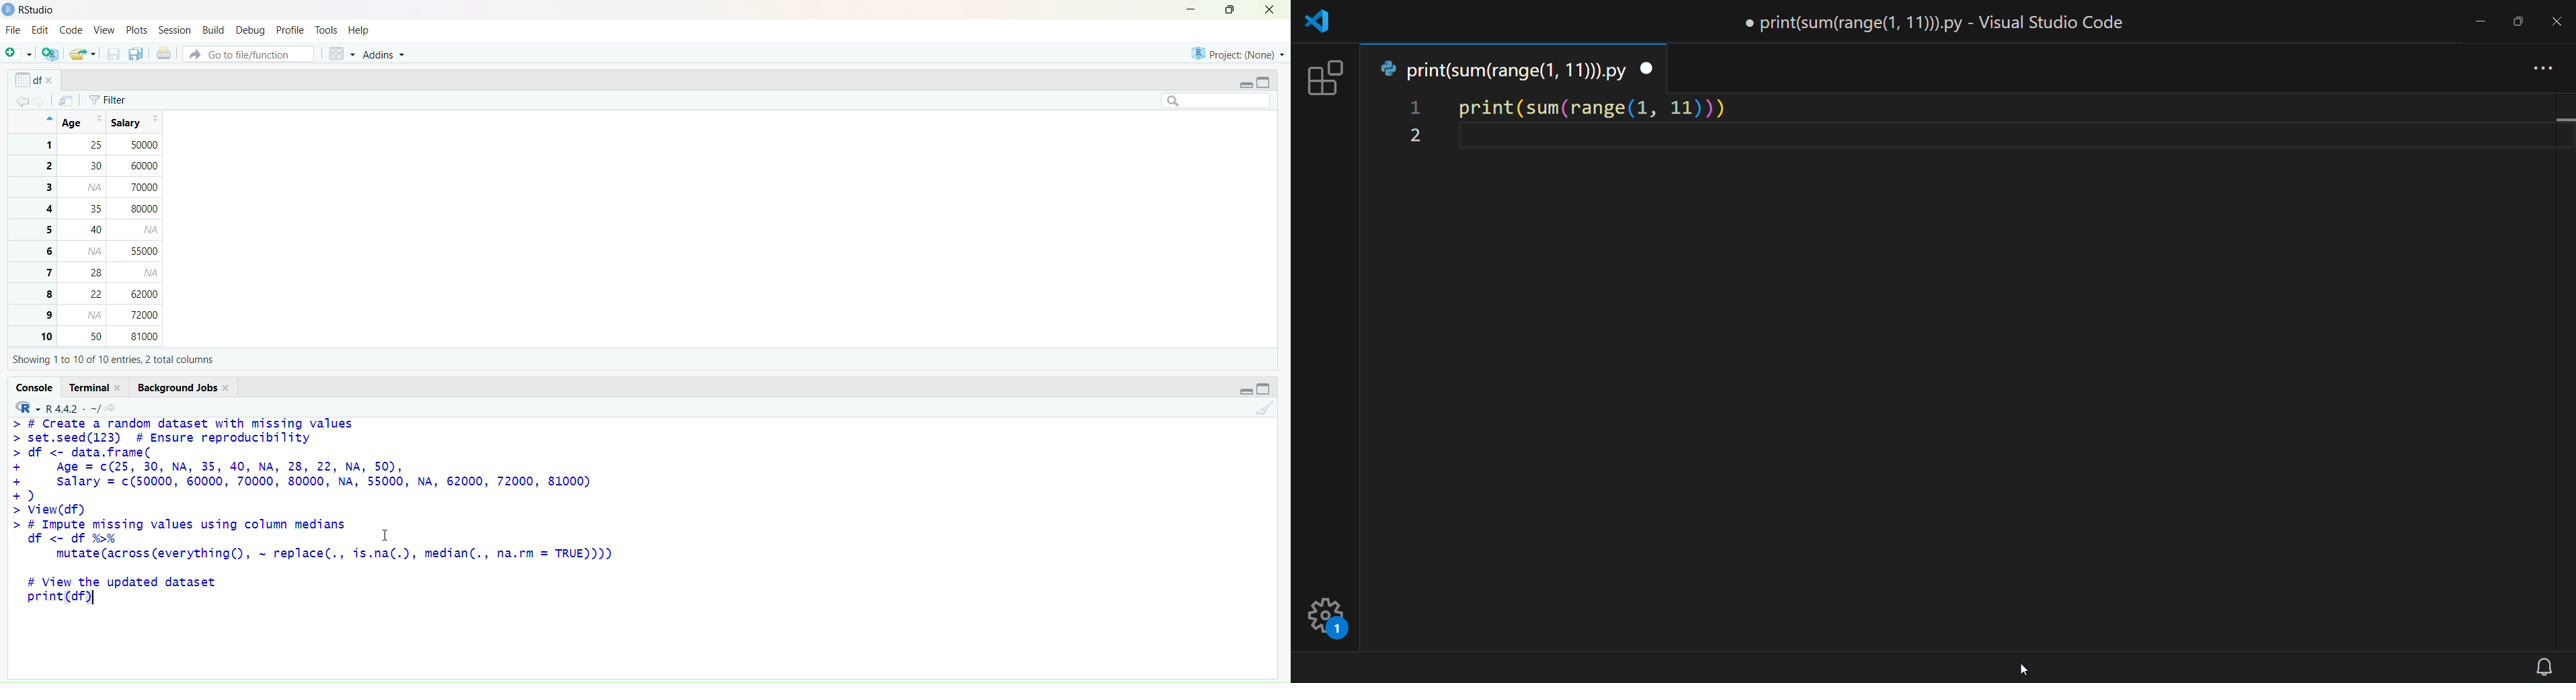 The width and height of the screenshot is (2576, 700). I want to click on project(None), so click(1237, 52).